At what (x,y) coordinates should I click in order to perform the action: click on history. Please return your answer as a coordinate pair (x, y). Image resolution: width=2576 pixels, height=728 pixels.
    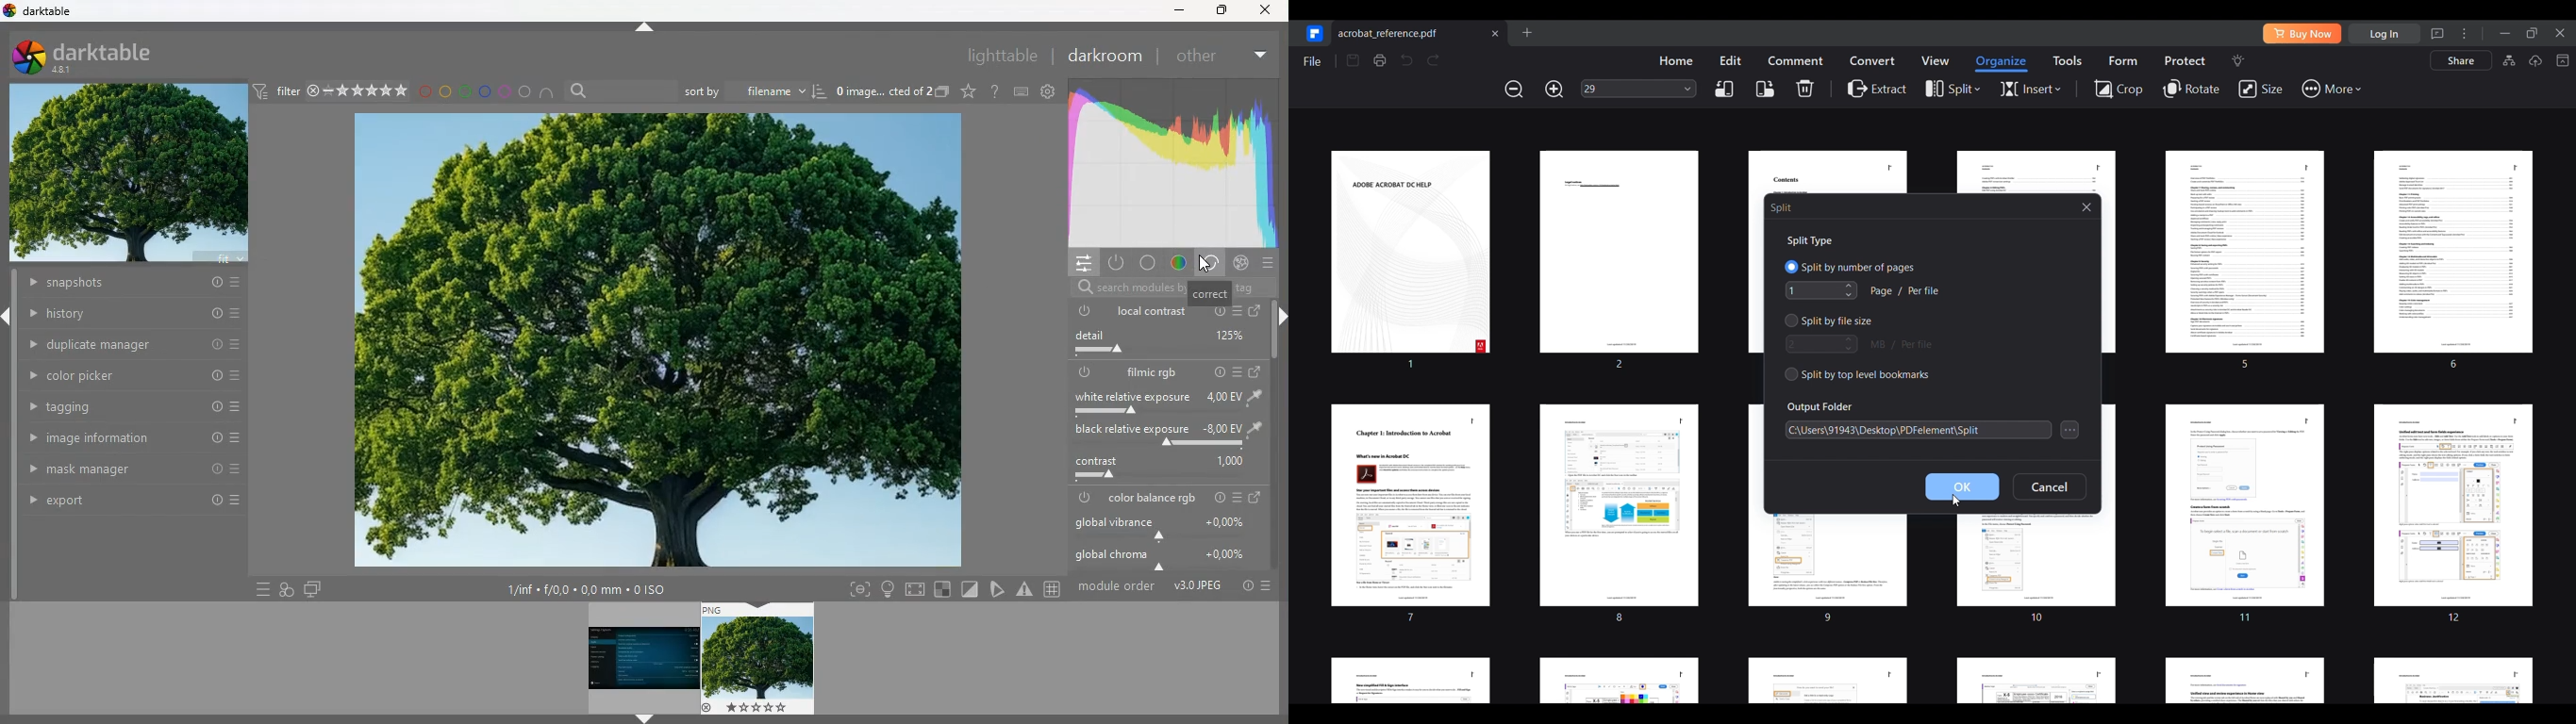
    Looking at the image, I should click on (131, 315).